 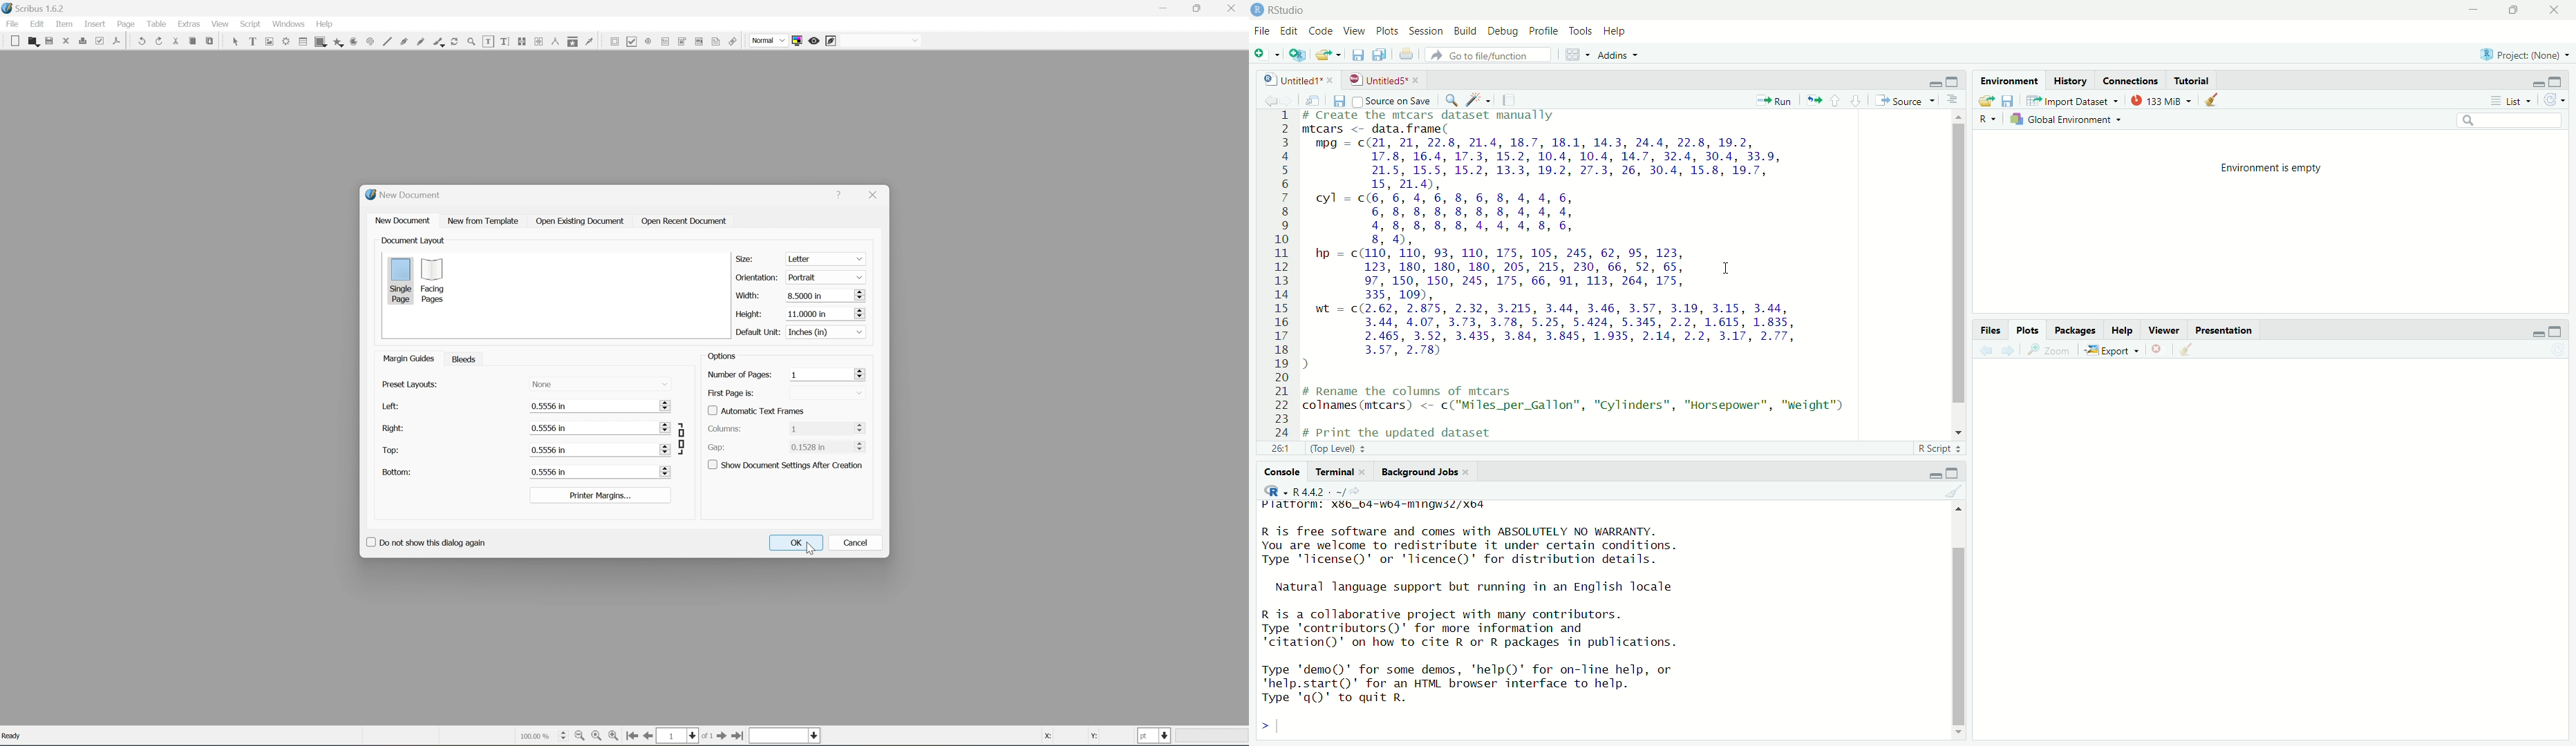 What do you see at coordinates (1836, 99) in the screenshot?
I see `upward` at bounding box center [1836, 99].